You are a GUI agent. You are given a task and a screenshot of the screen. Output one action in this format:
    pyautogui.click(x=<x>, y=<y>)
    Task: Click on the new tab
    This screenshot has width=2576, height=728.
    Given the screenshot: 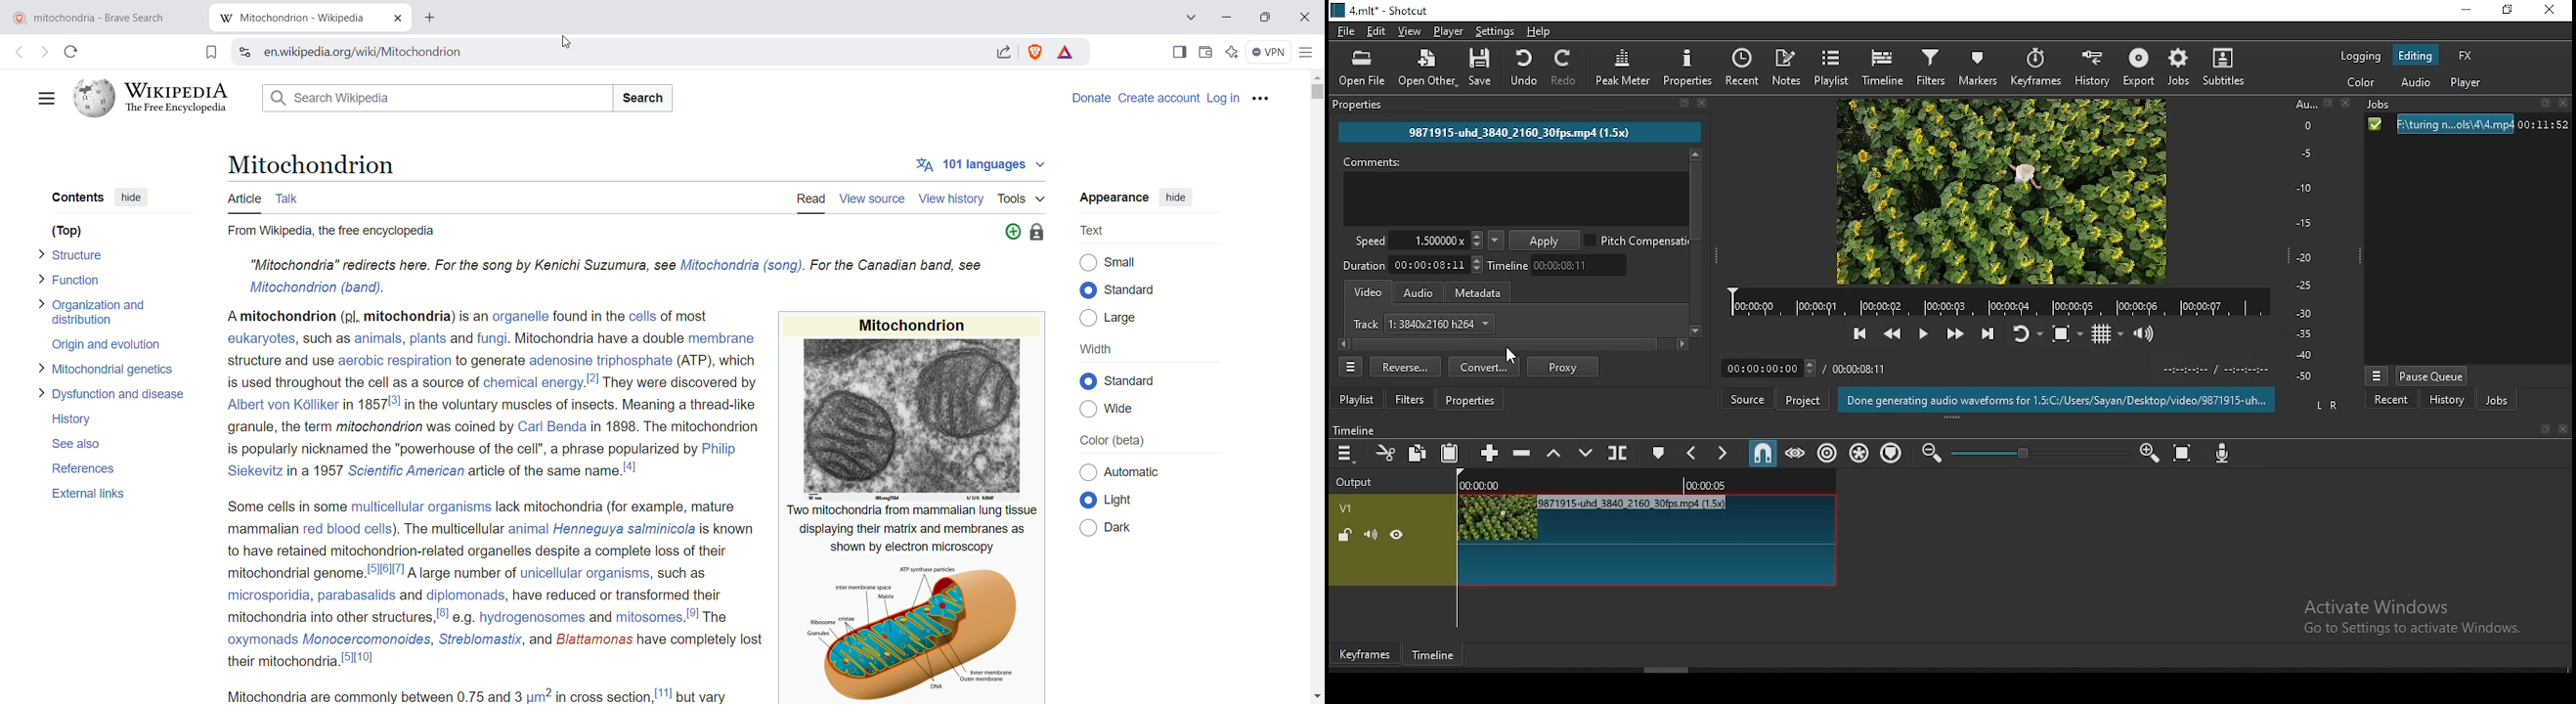 What is the action you would take?
    pyautogui.click(x=292, y=19)
    